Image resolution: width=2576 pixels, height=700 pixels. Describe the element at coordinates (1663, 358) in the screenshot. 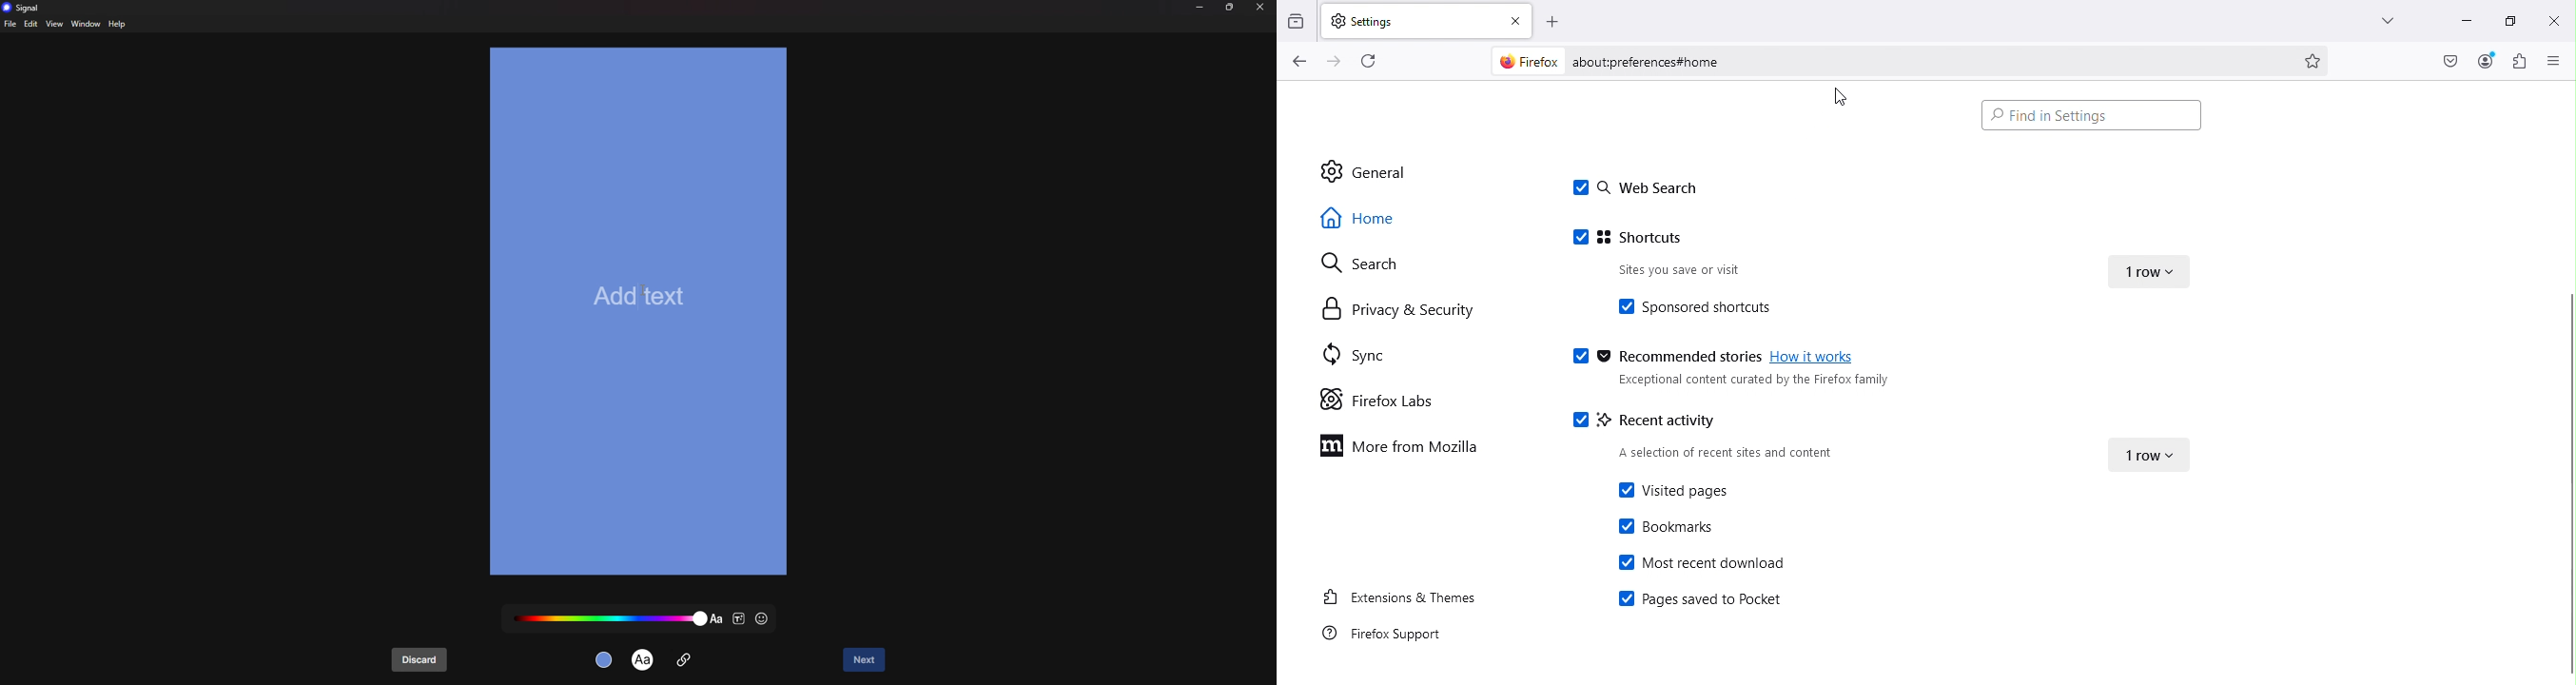

I see `Recommend stories` at that location.